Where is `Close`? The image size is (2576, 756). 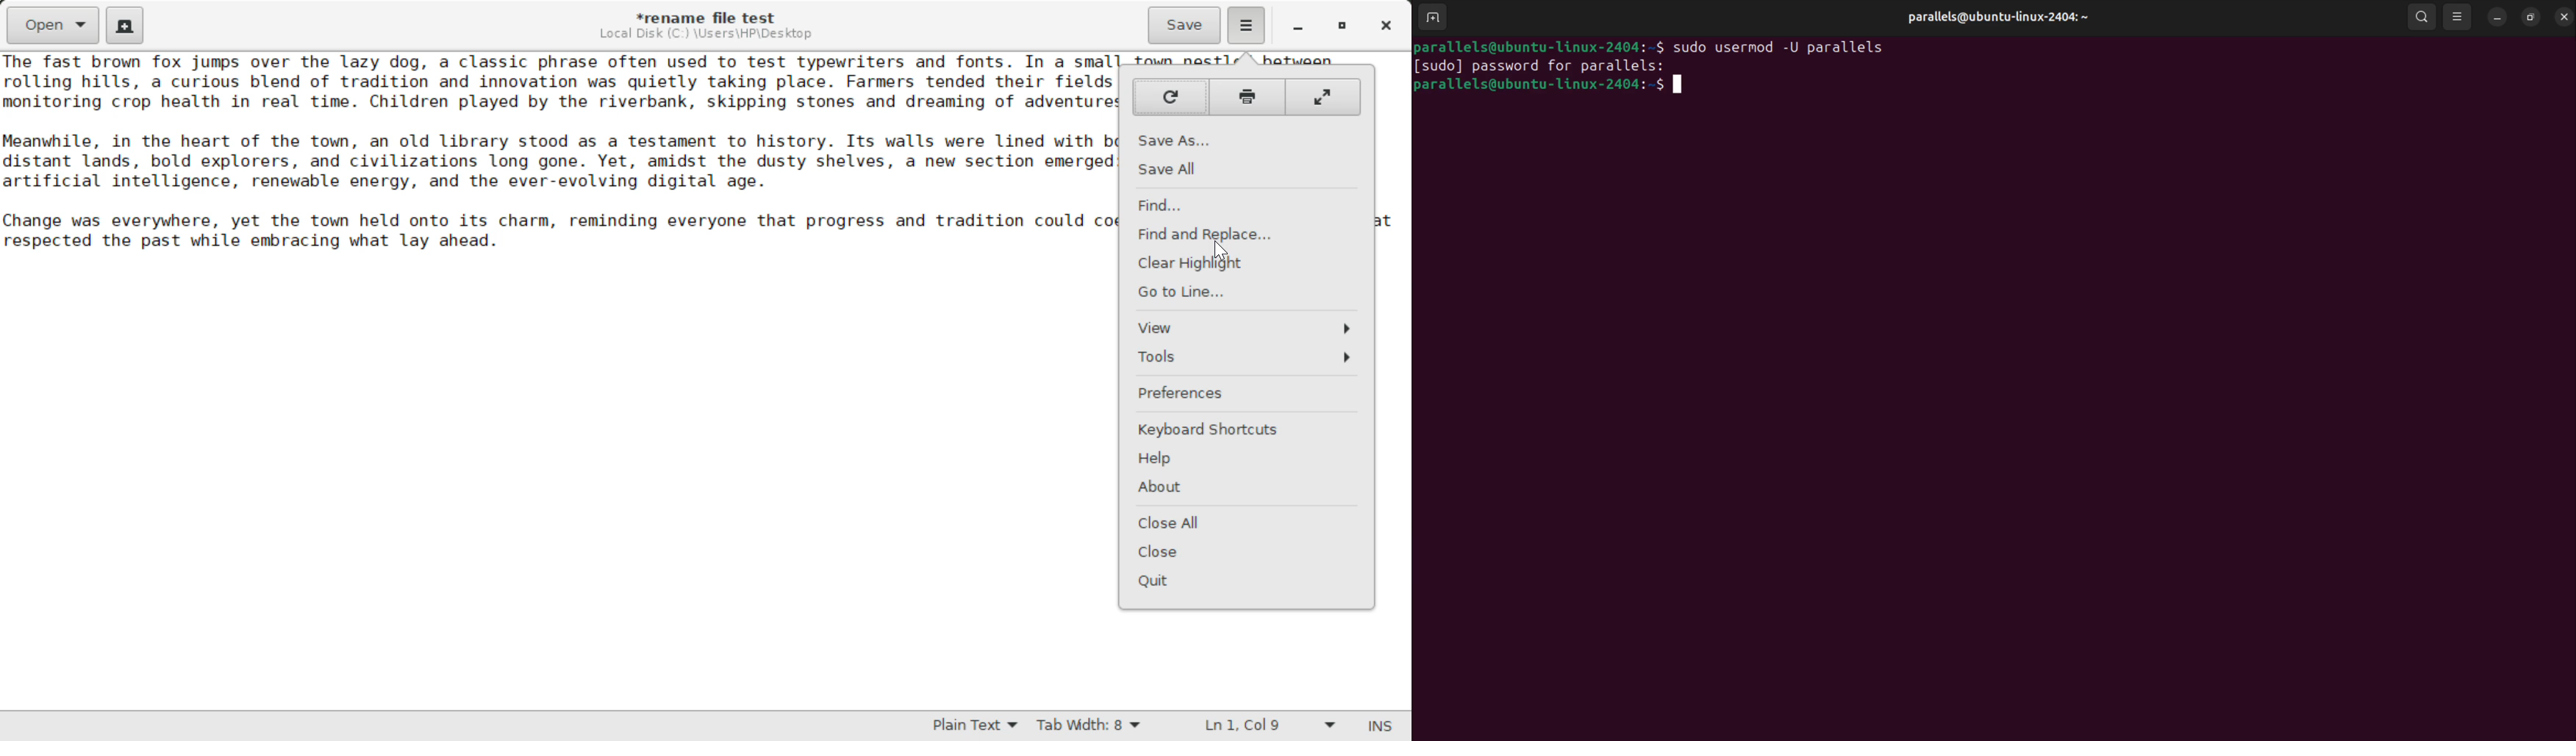 Close is located at coordinates (1249, 556).